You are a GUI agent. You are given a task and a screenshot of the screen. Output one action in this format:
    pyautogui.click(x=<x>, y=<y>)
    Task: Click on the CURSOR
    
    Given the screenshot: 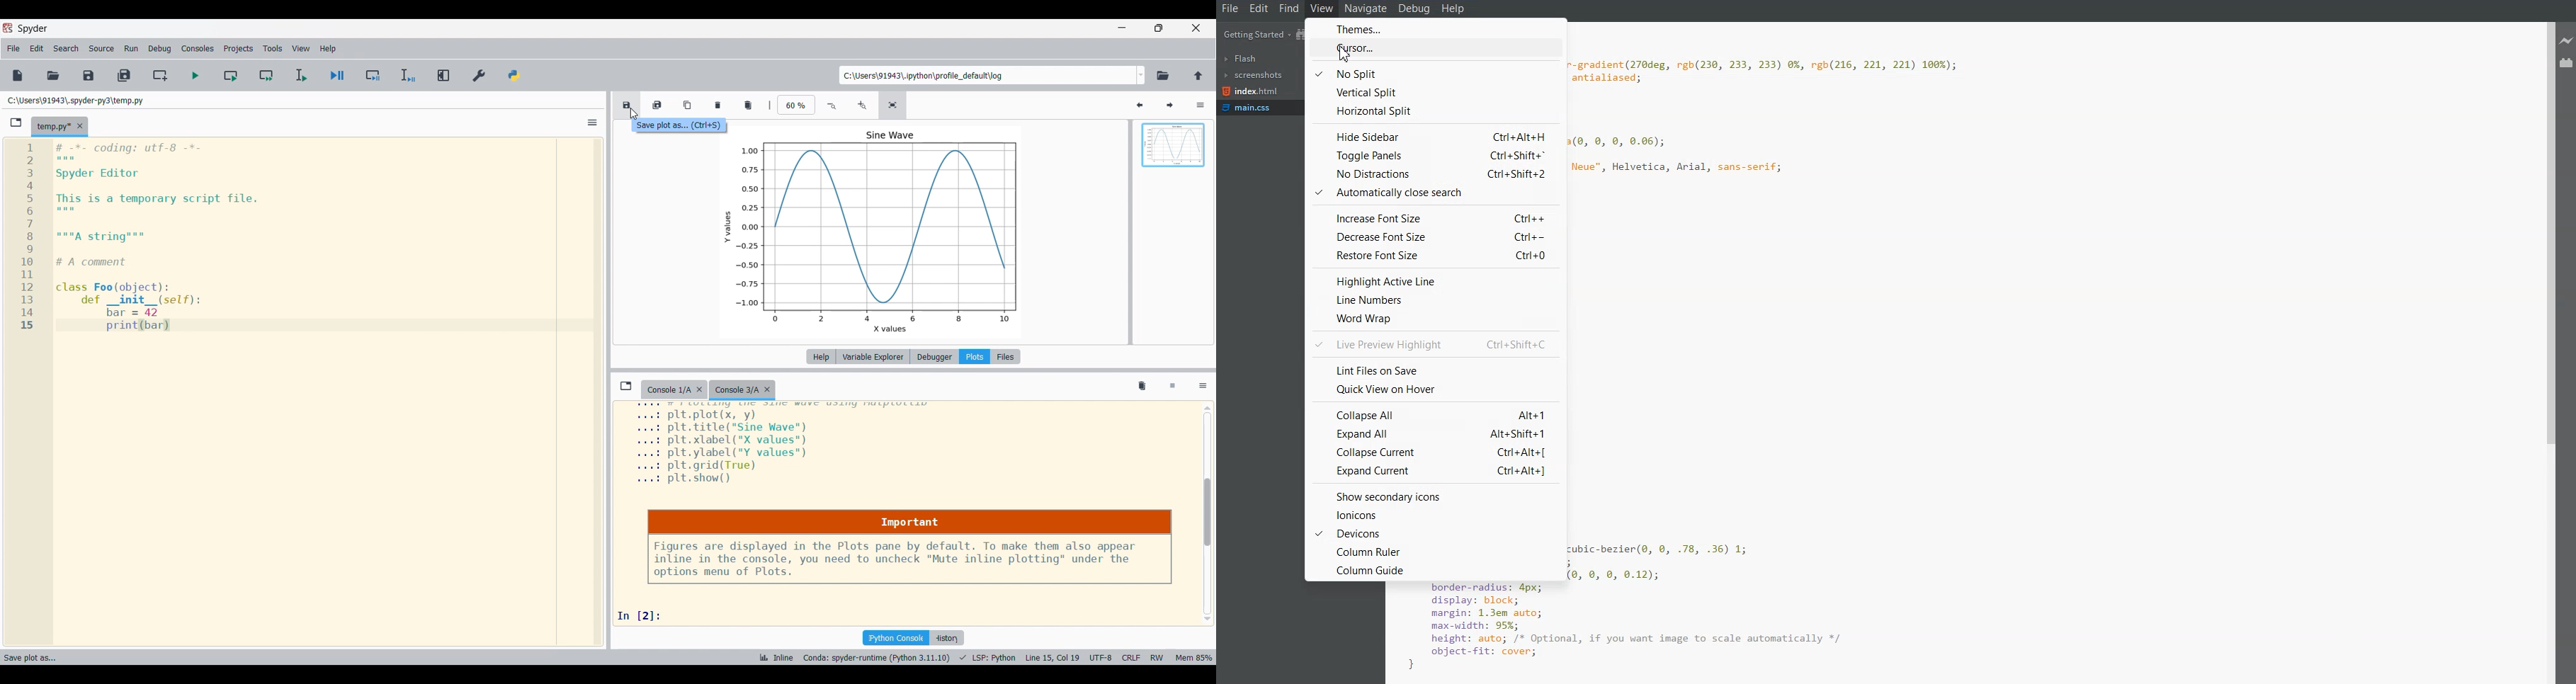 What is the action you would take?
    pyautogui.click(x=634, y=112)
    